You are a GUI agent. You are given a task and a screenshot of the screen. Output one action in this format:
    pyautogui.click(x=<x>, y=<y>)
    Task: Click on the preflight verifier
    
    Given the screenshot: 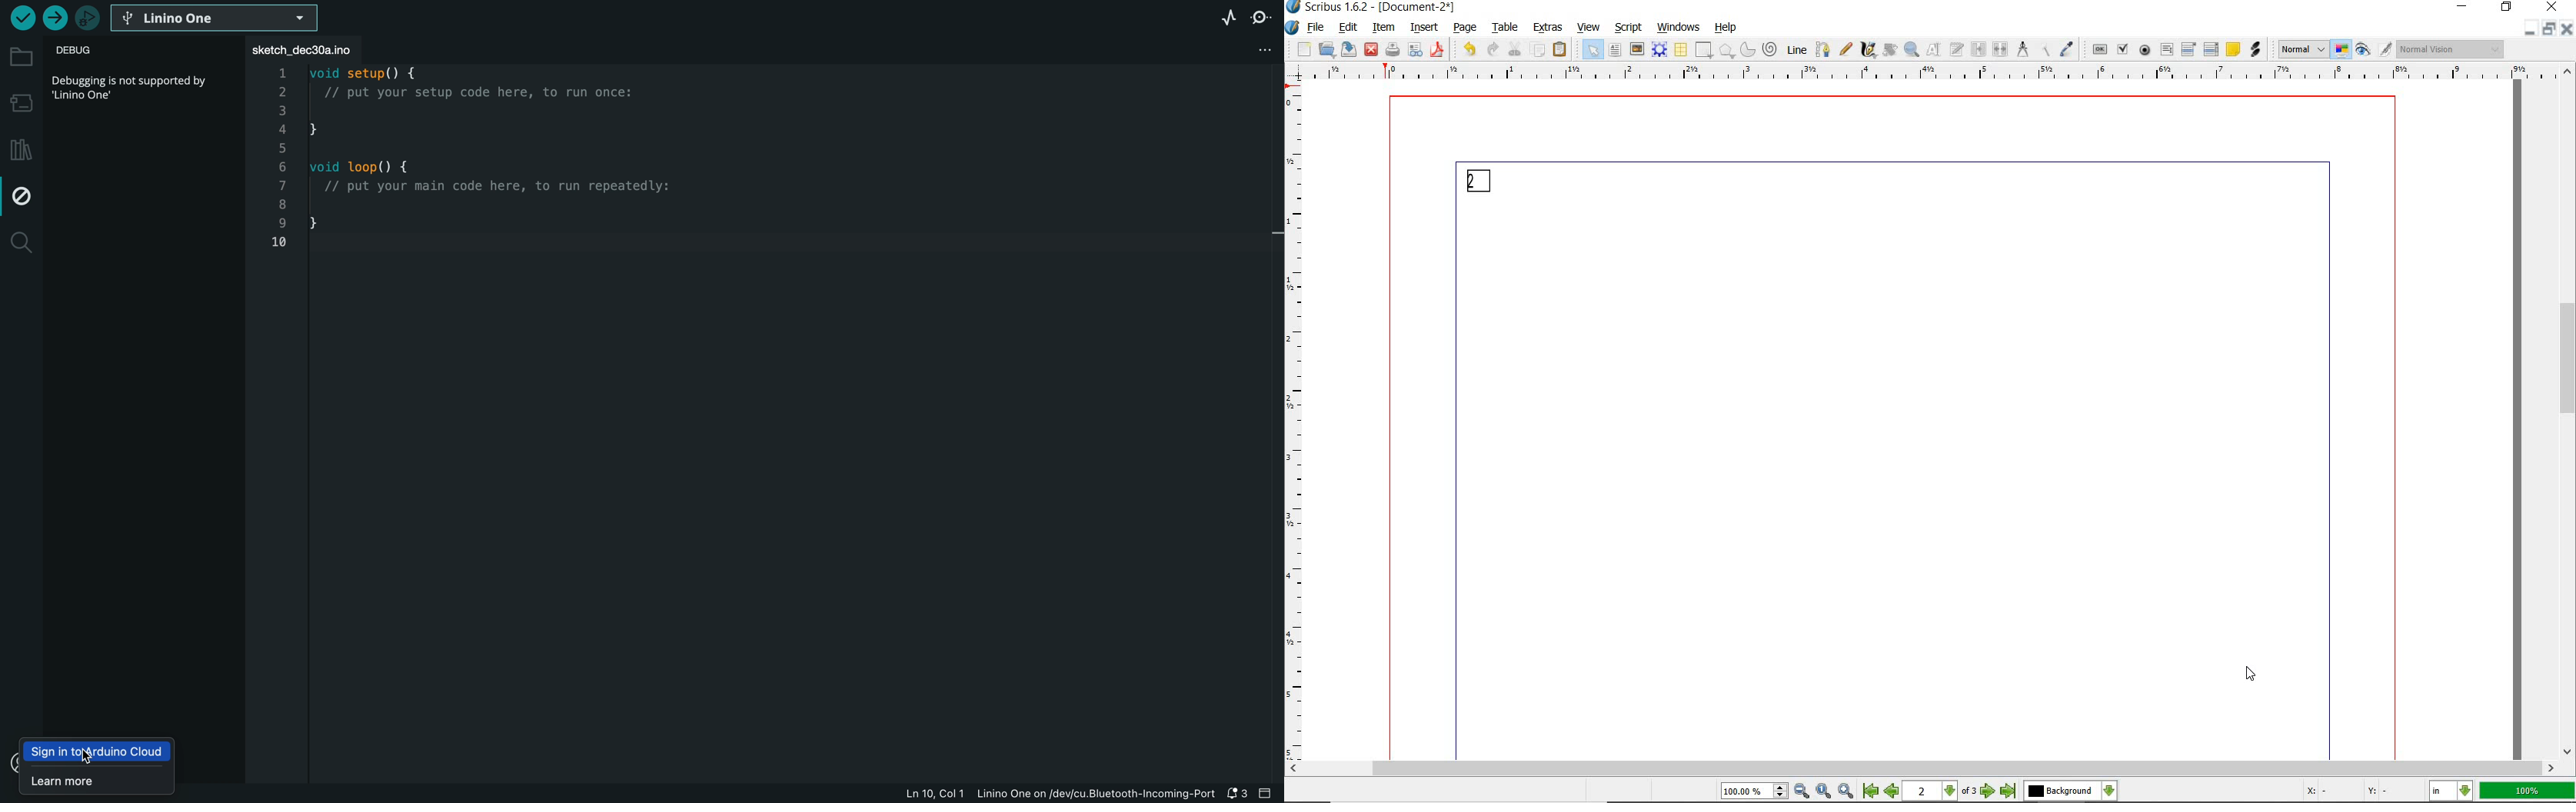 What is the action you would take?
    pyautogui.click(x=1416, y=50)
    